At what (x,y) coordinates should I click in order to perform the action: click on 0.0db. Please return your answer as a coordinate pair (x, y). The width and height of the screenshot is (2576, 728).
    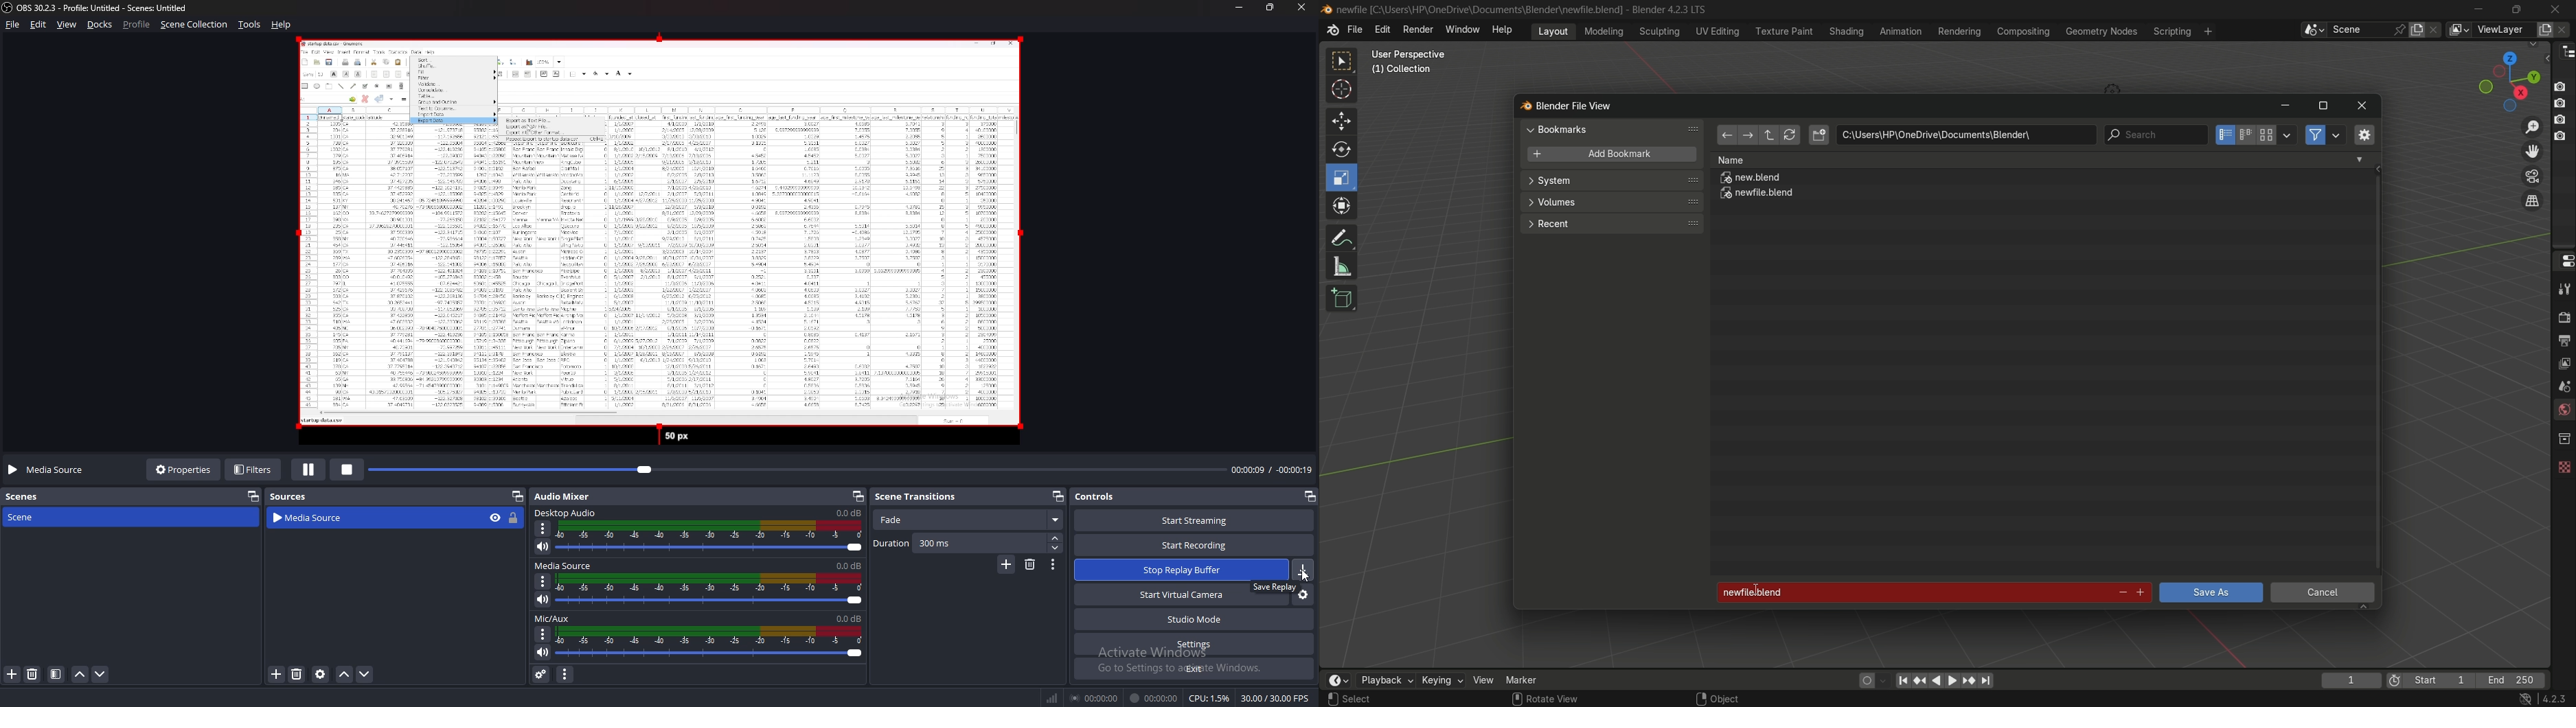
    Looking at the image, I should click on (850, 565).